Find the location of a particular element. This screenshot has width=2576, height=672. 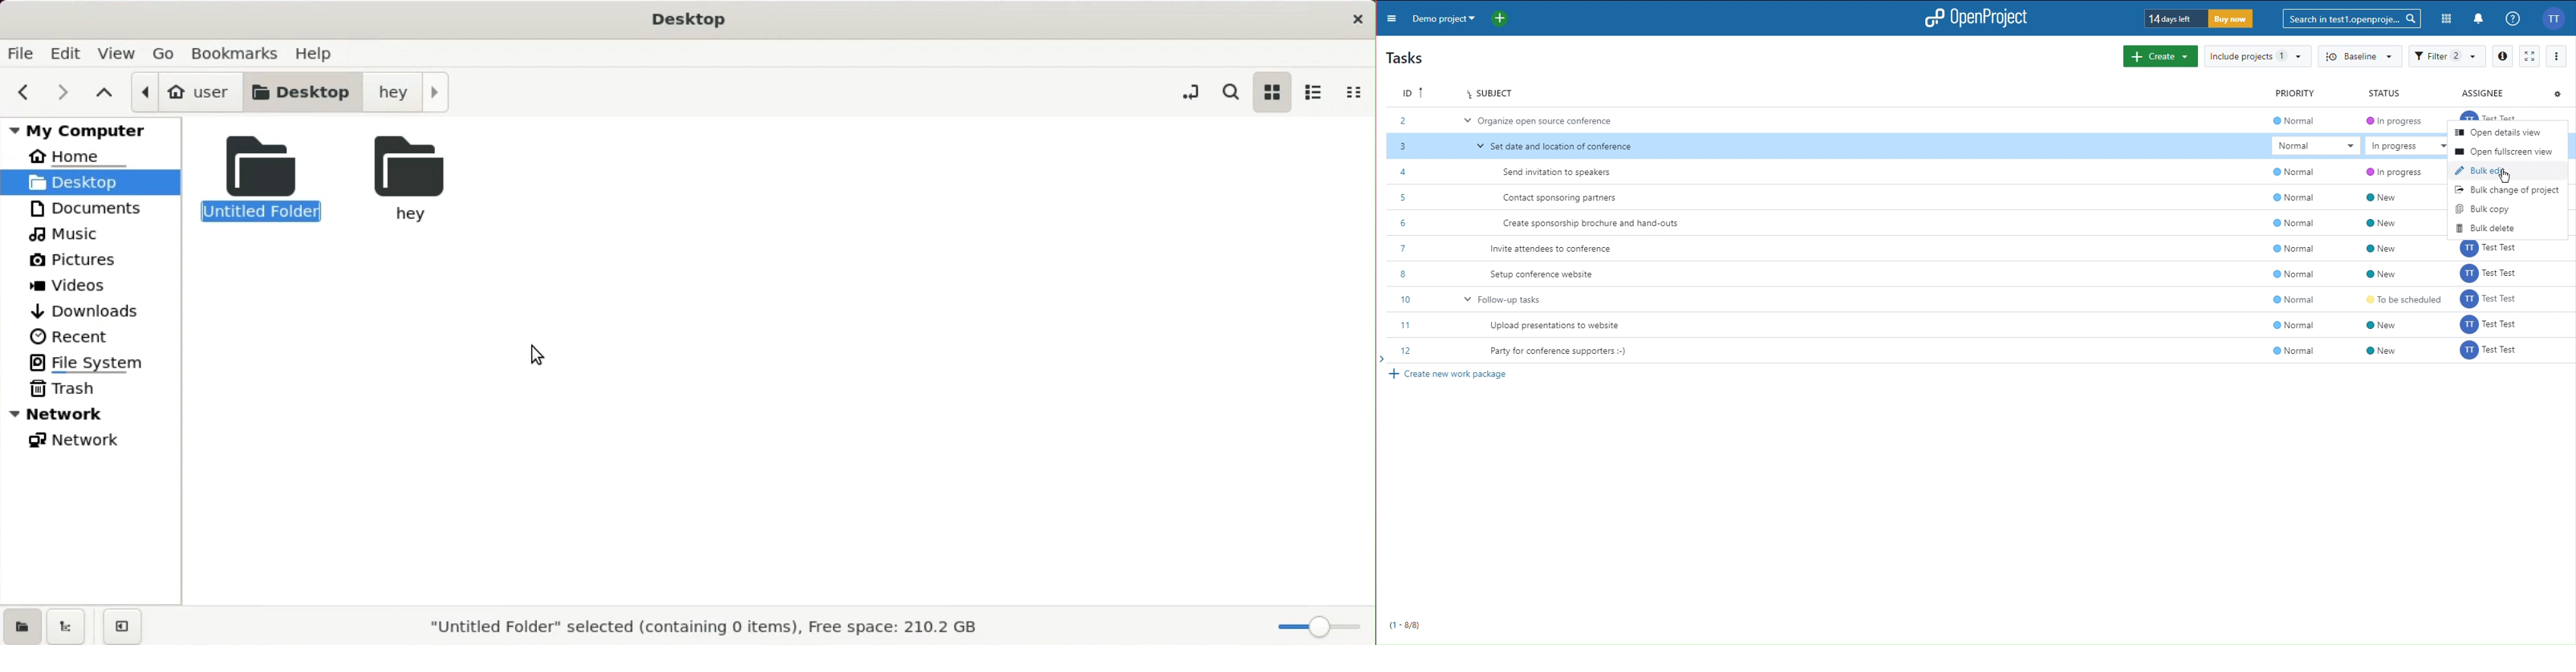

in progress is located at coordinates (2389, 149).